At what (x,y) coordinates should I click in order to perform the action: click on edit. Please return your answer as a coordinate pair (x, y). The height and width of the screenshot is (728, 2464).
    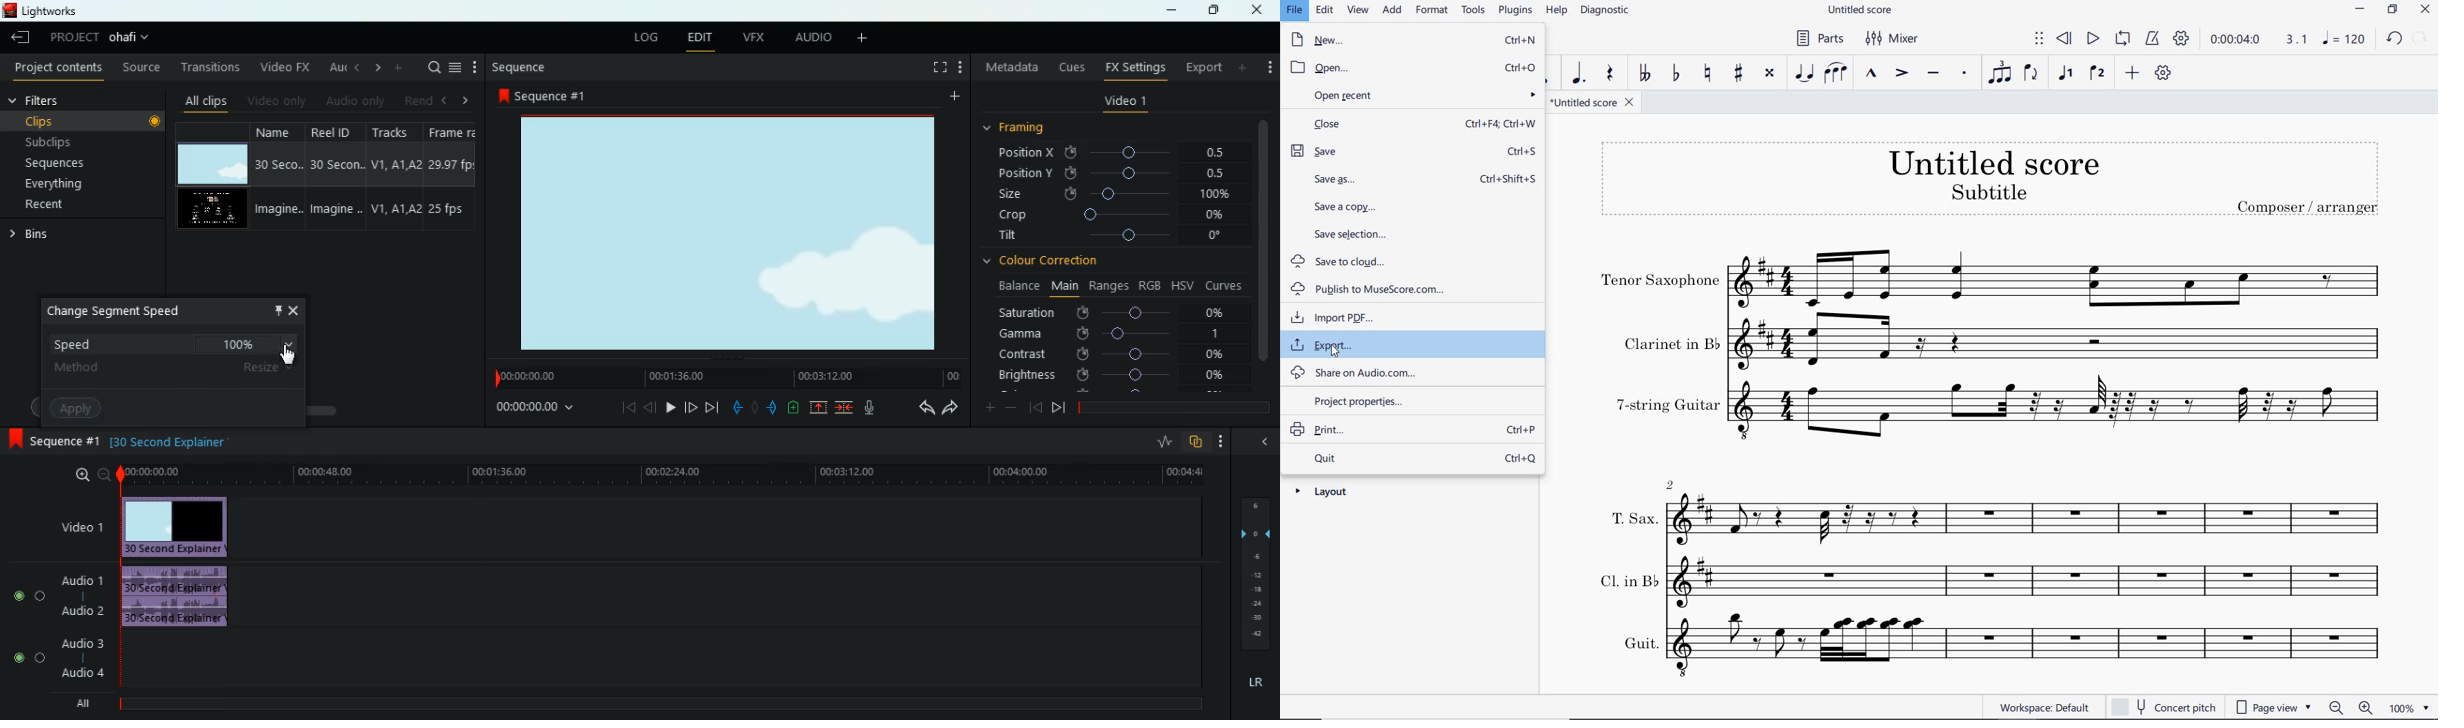
    Looking at the image, I should click on (700, 37).